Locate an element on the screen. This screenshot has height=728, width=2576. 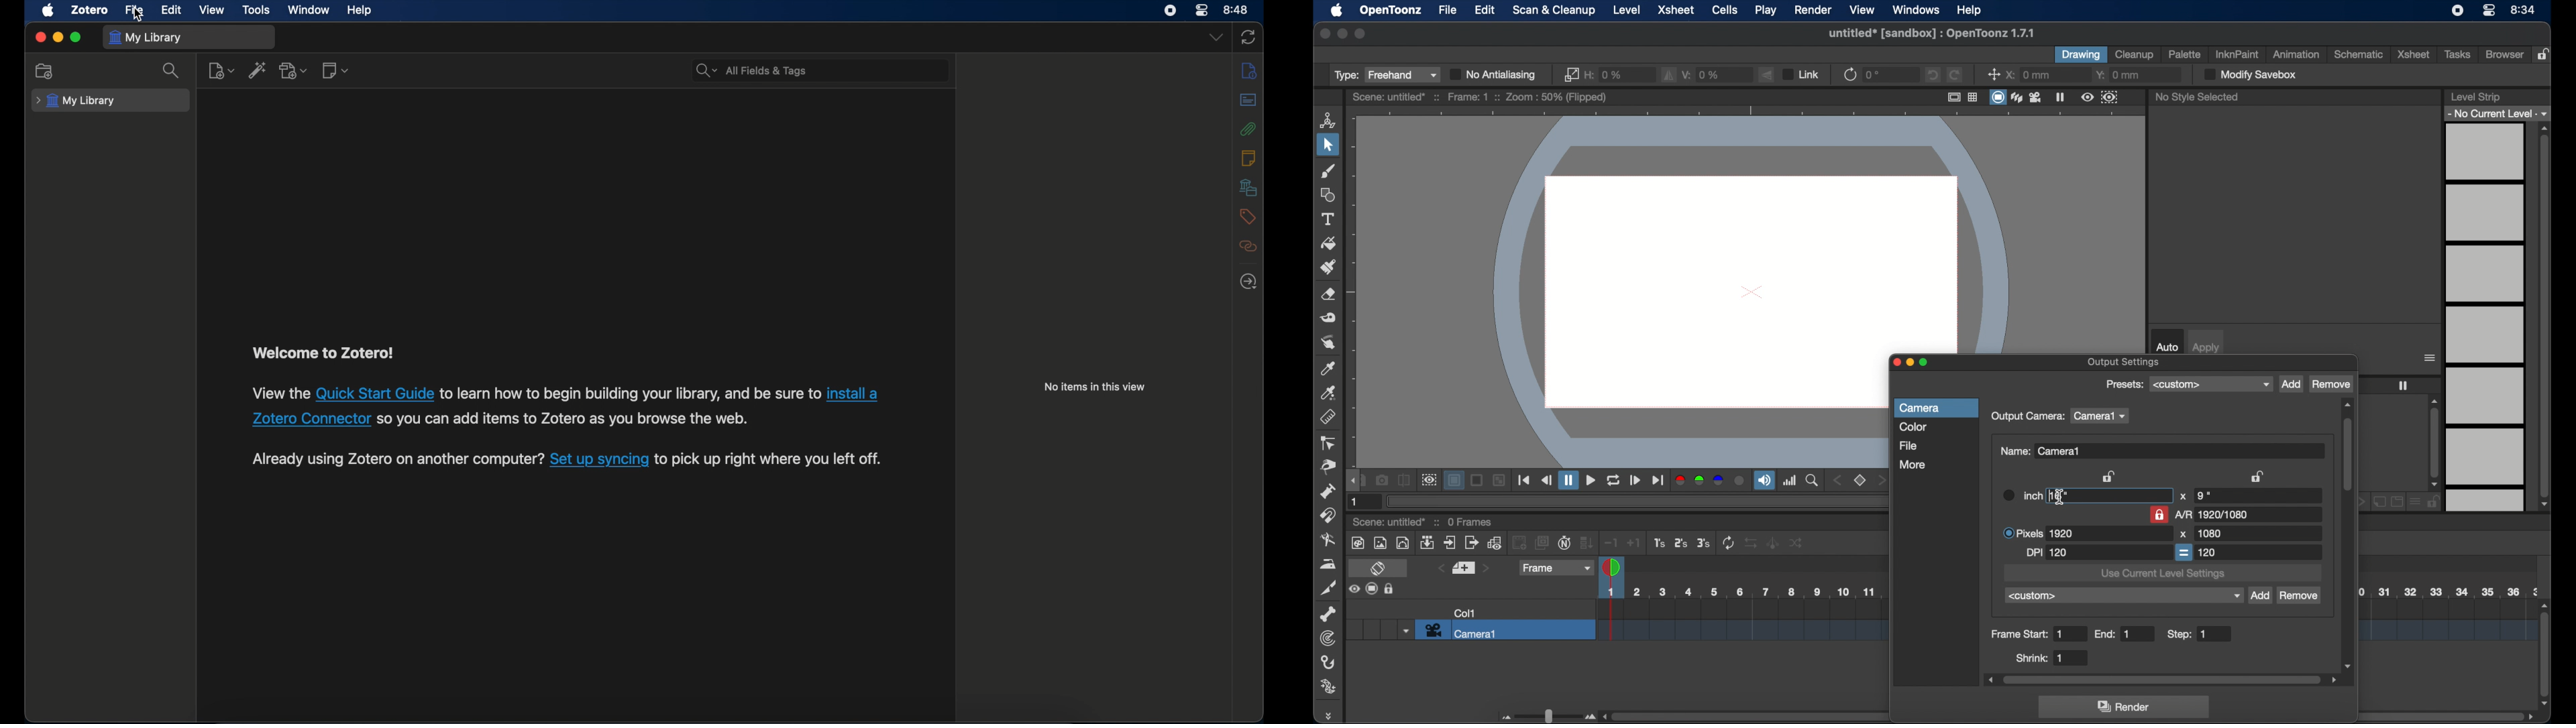
compare to  snapshot is located at coordinates (1404, 481).